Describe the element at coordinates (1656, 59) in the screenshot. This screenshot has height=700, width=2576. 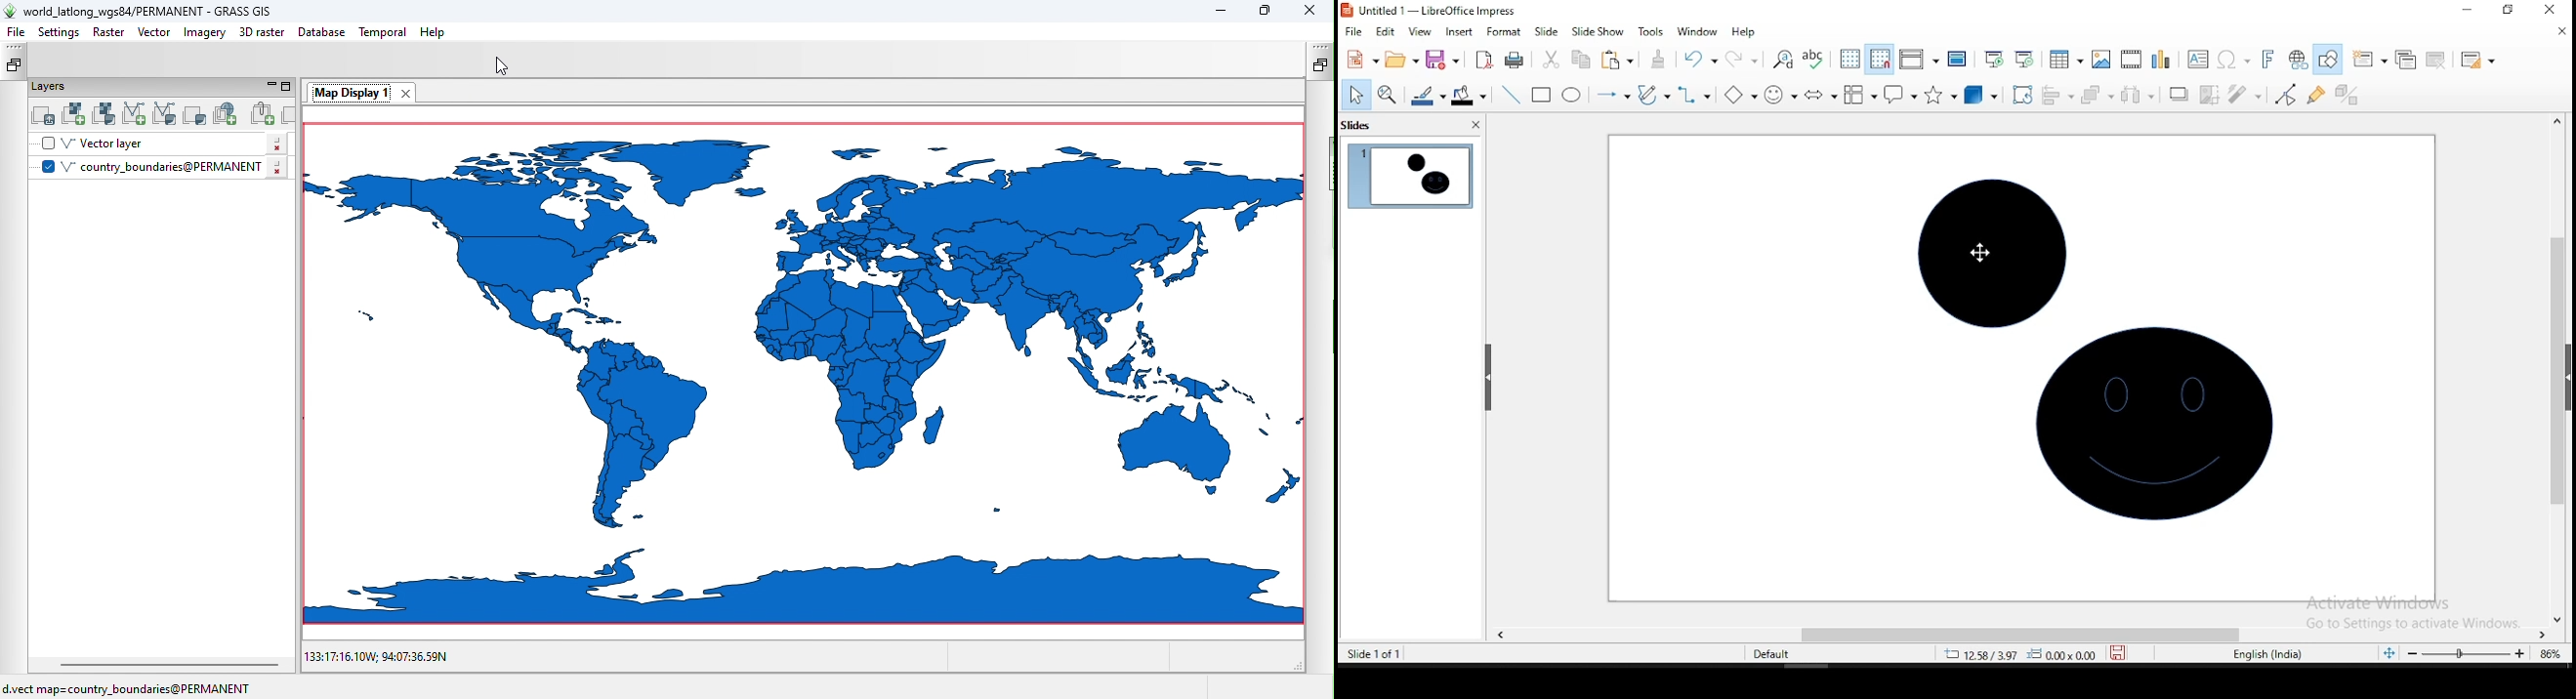
I see `clone formatting` at that location.